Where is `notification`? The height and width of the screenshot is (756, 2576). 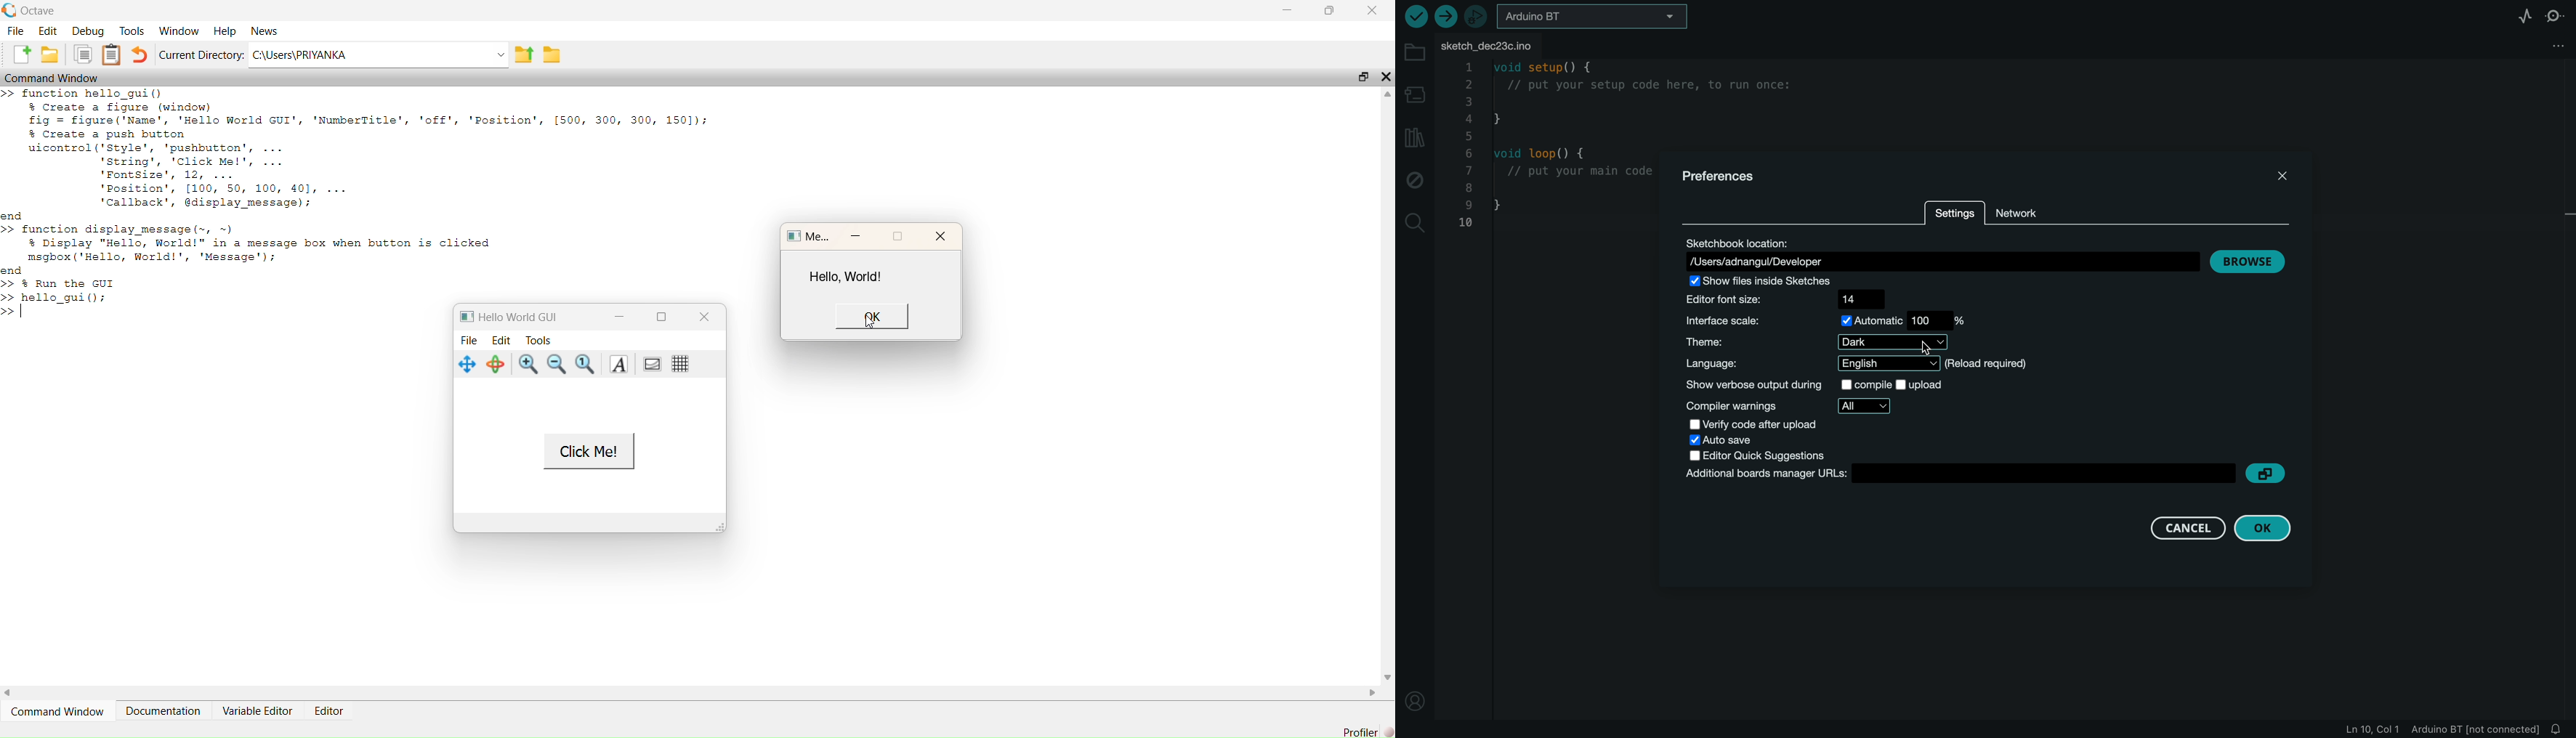 notification is located at coordinates (2558, 729).